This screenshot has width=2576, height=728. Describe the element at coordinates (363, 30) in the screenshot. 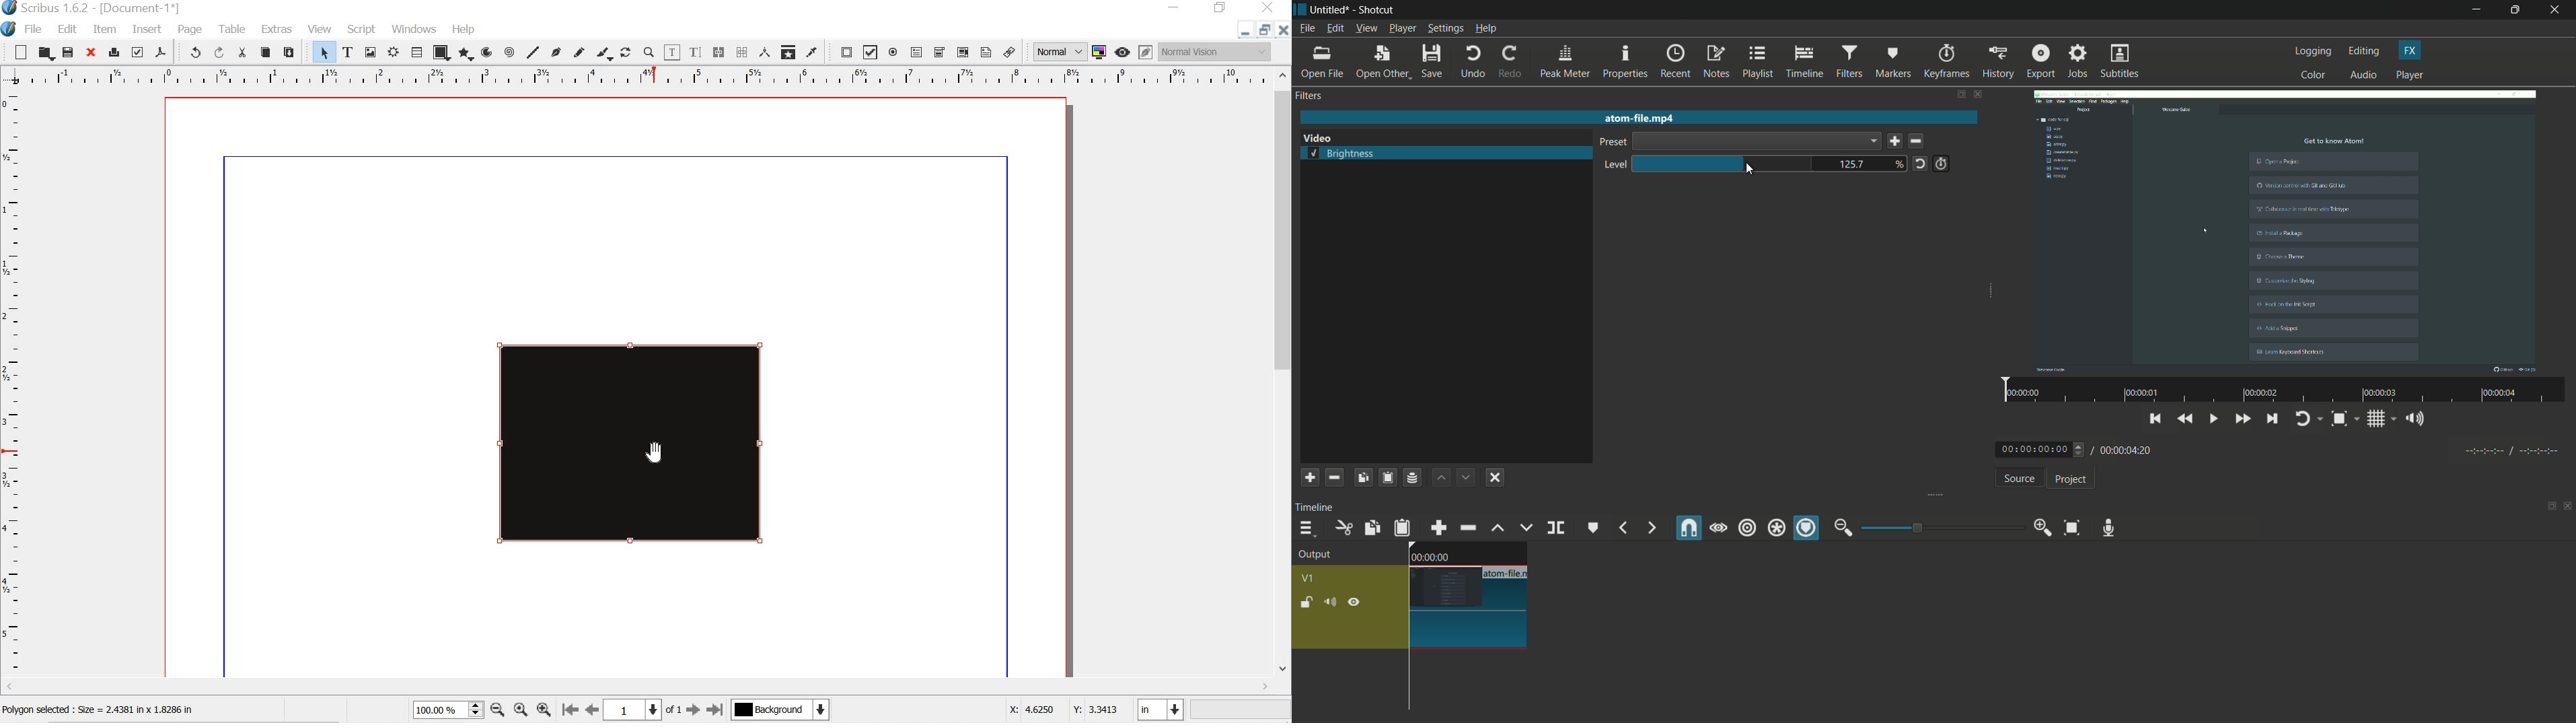

I see `script` at that location.